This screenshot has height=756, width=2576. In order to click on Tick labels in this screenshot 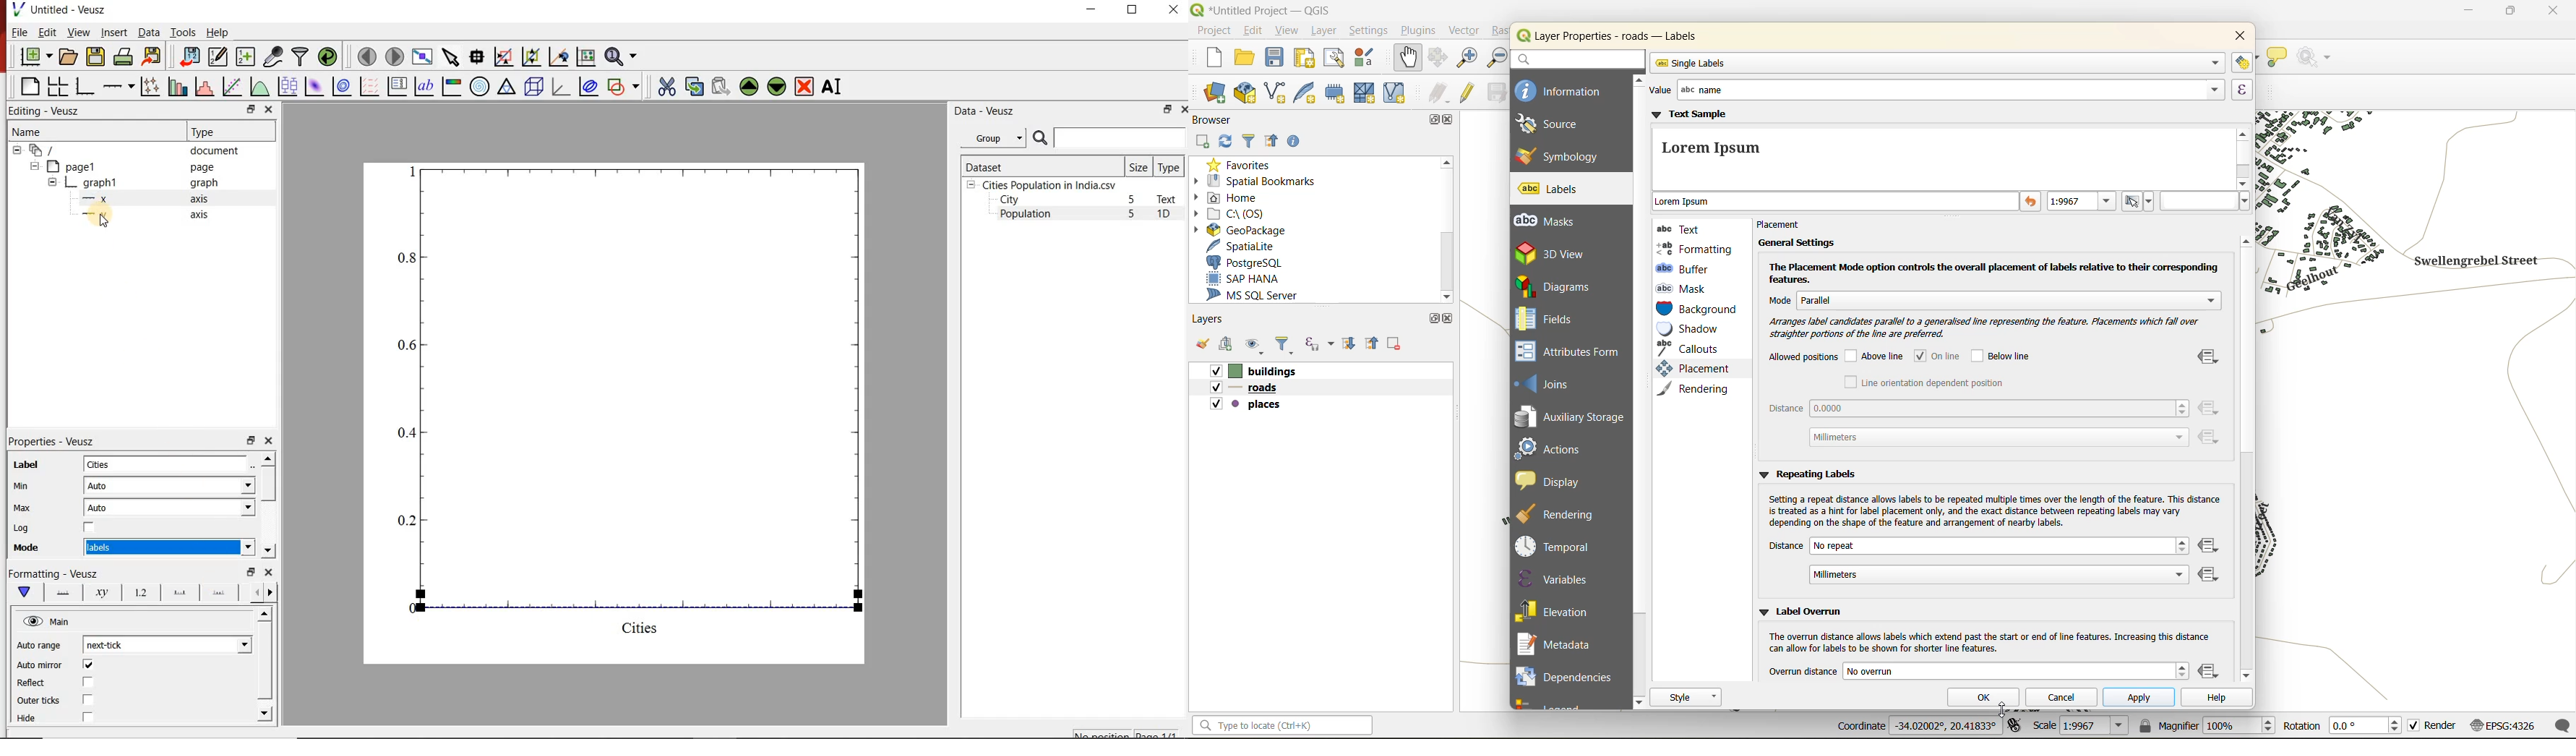, I will do `click(137, 595)`.